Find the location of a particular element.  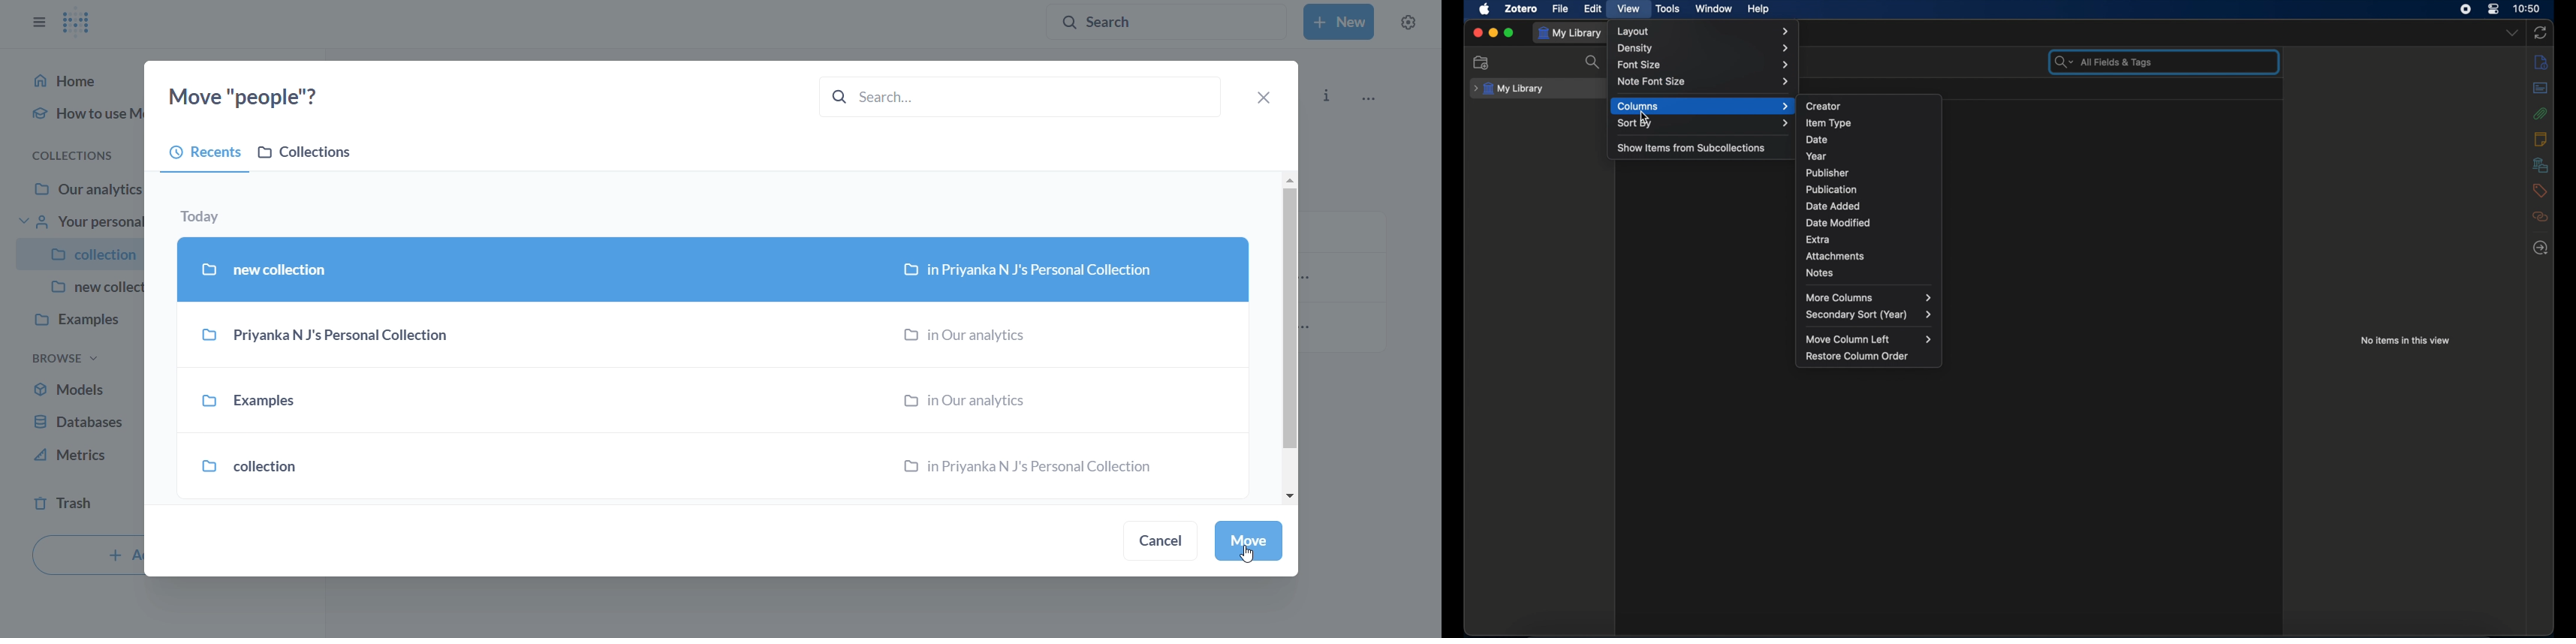

layout is located at coordinates (1703, 31).